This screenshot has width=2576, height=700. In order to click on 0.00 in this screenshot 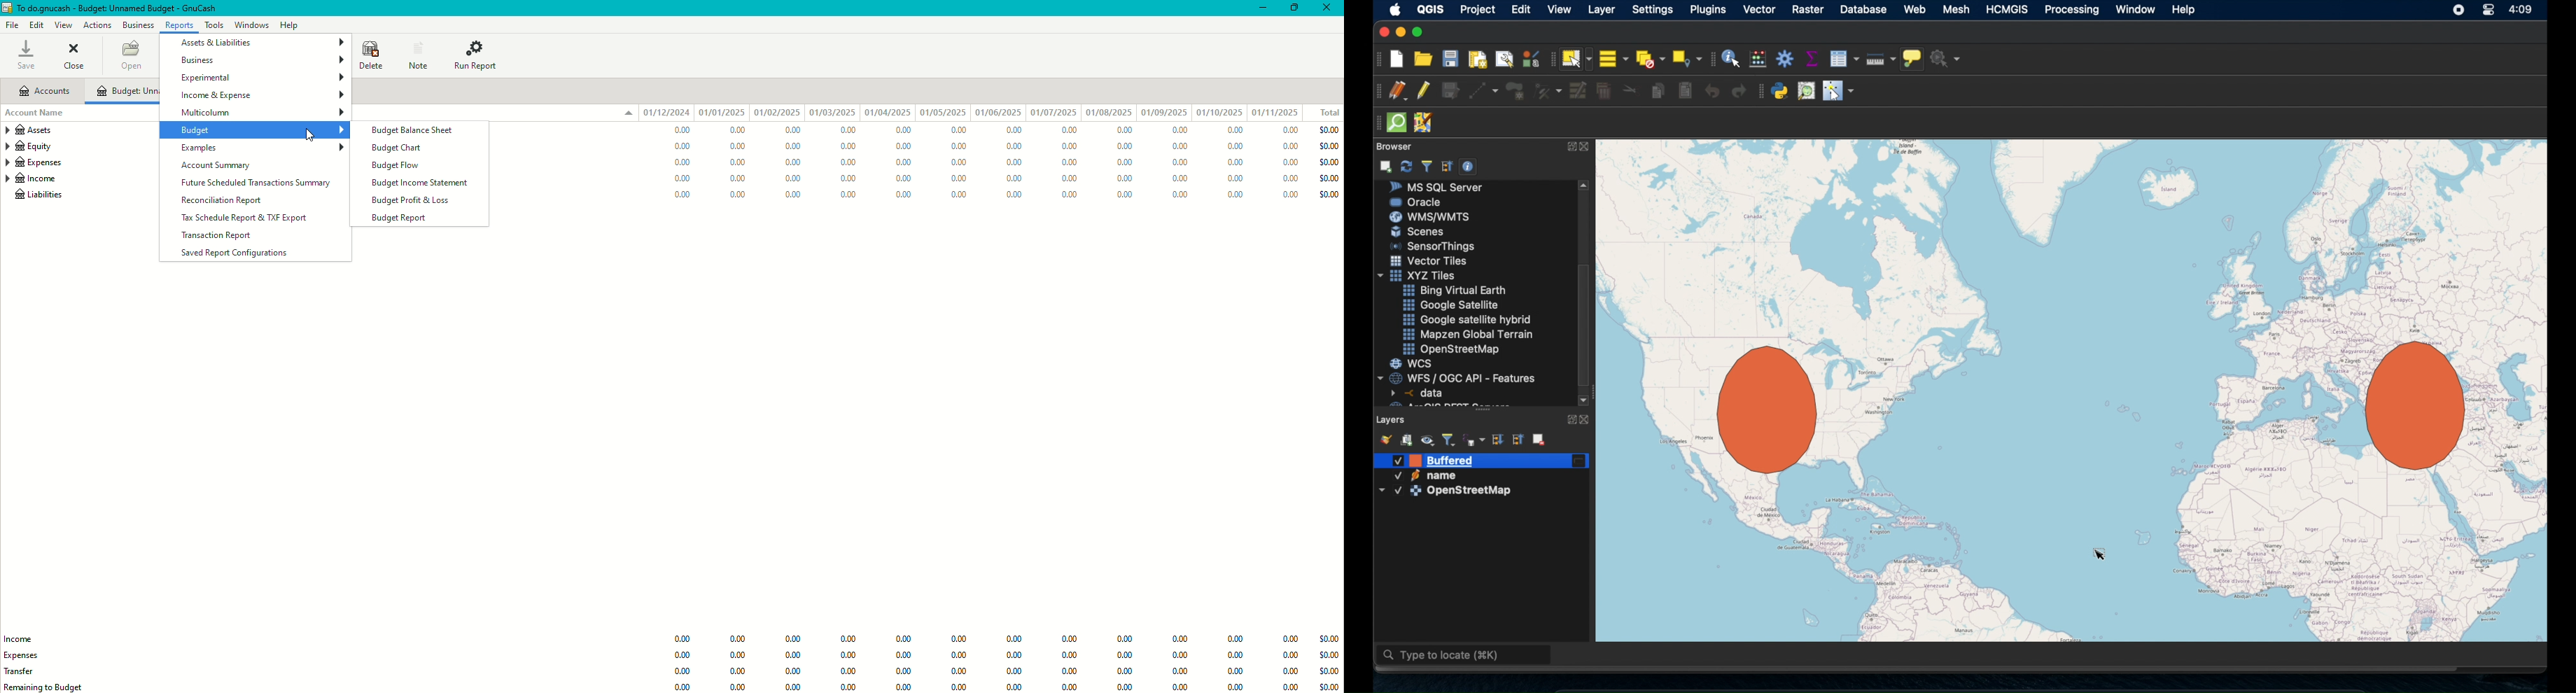, I will do `click(737, 640)`.